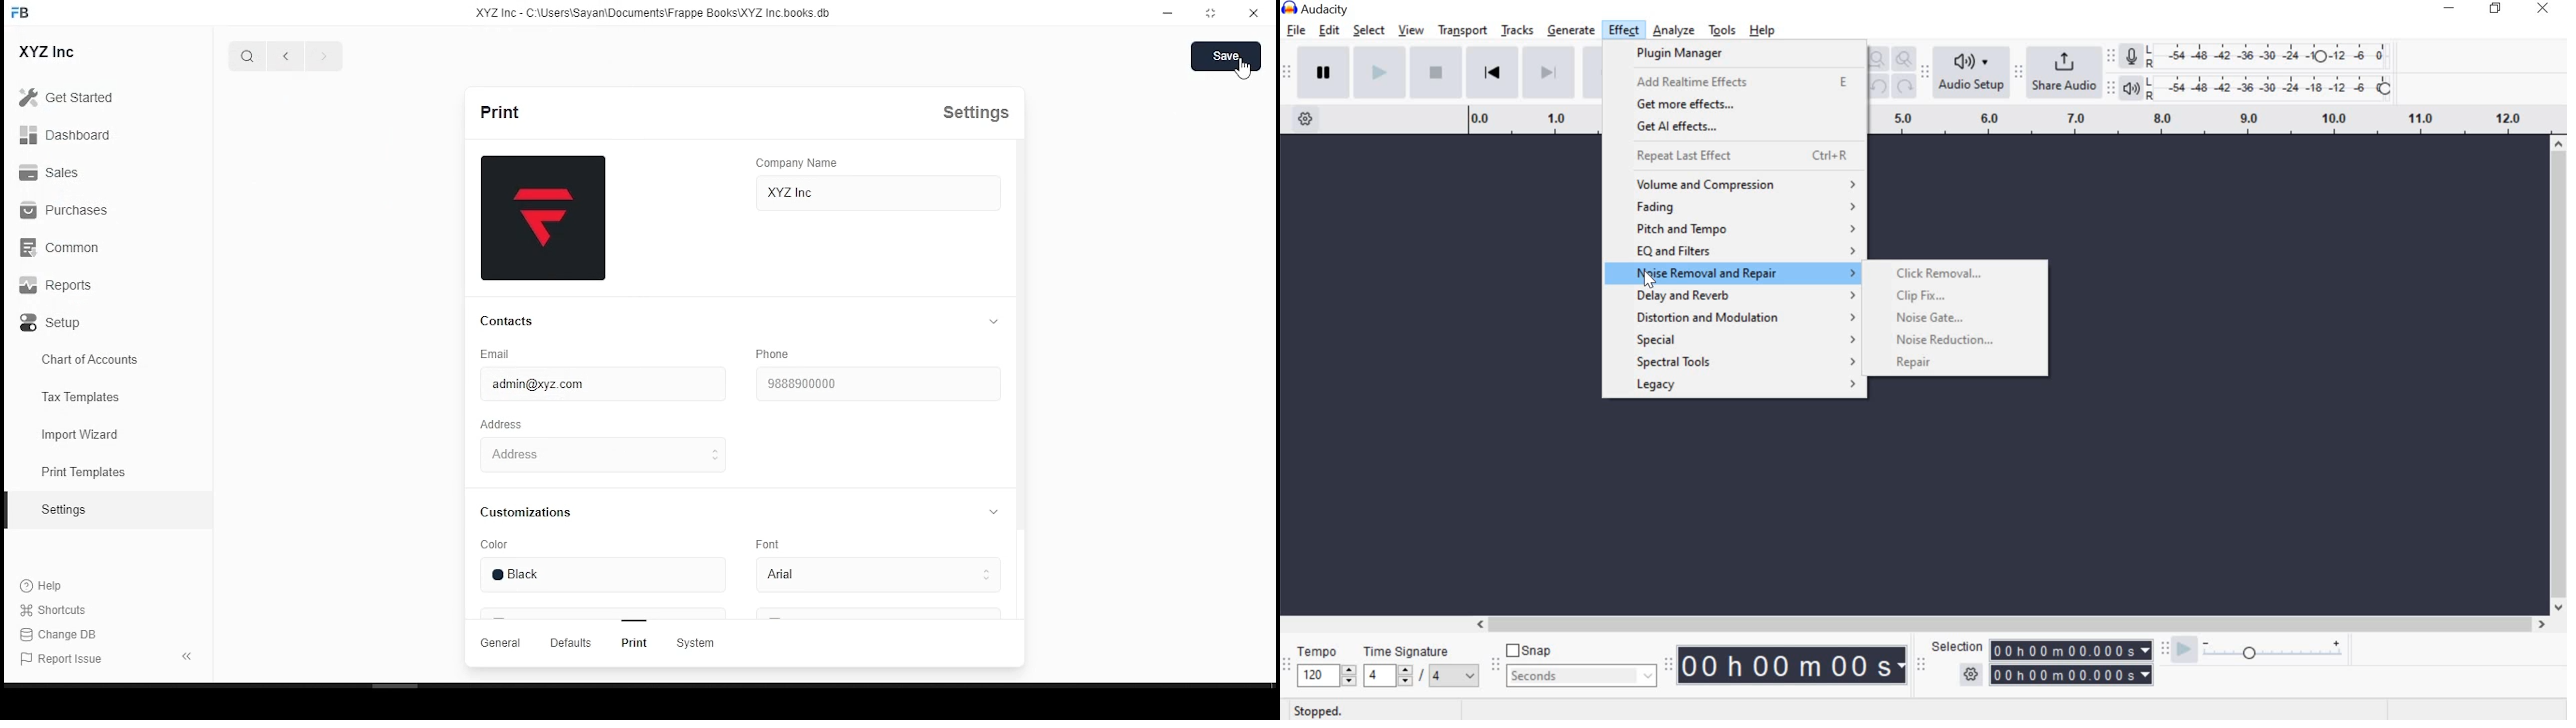 The width and height of the screenshot is (2576, 728). What do you see at coordinates (54, 285) in the screenshot?
I see `Reports` at bounding box center [54, 285].